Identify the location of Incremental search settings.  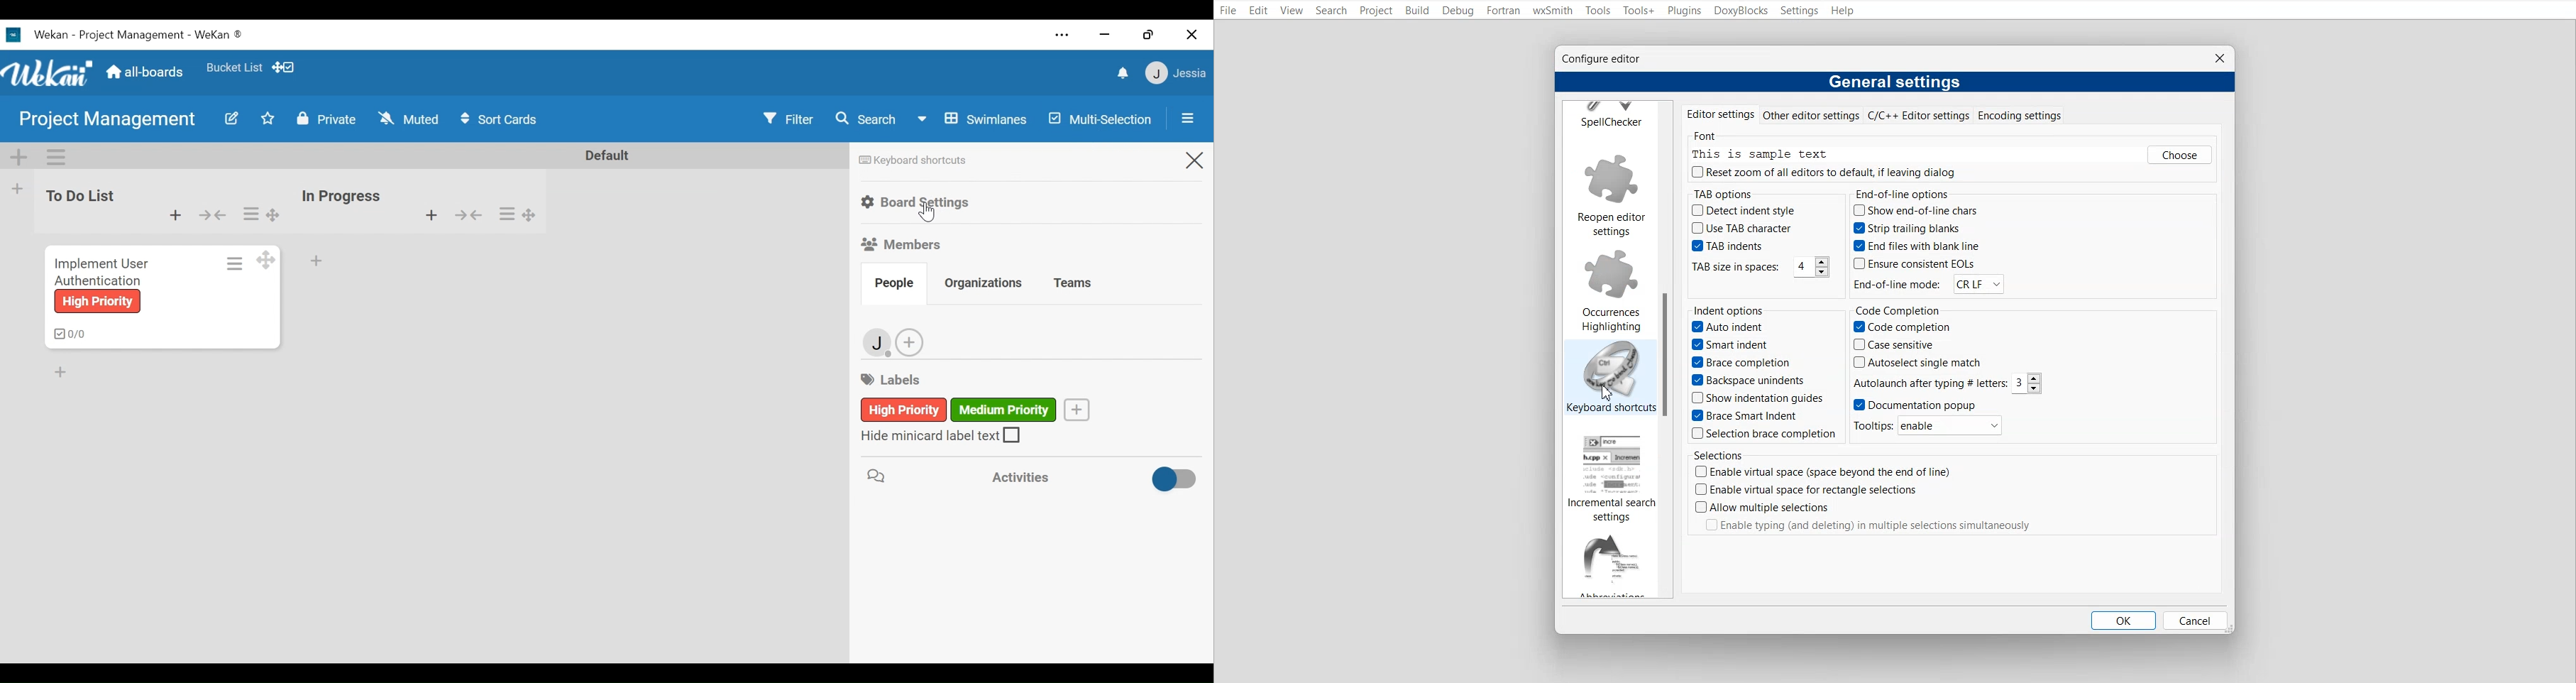
(1612, 477).